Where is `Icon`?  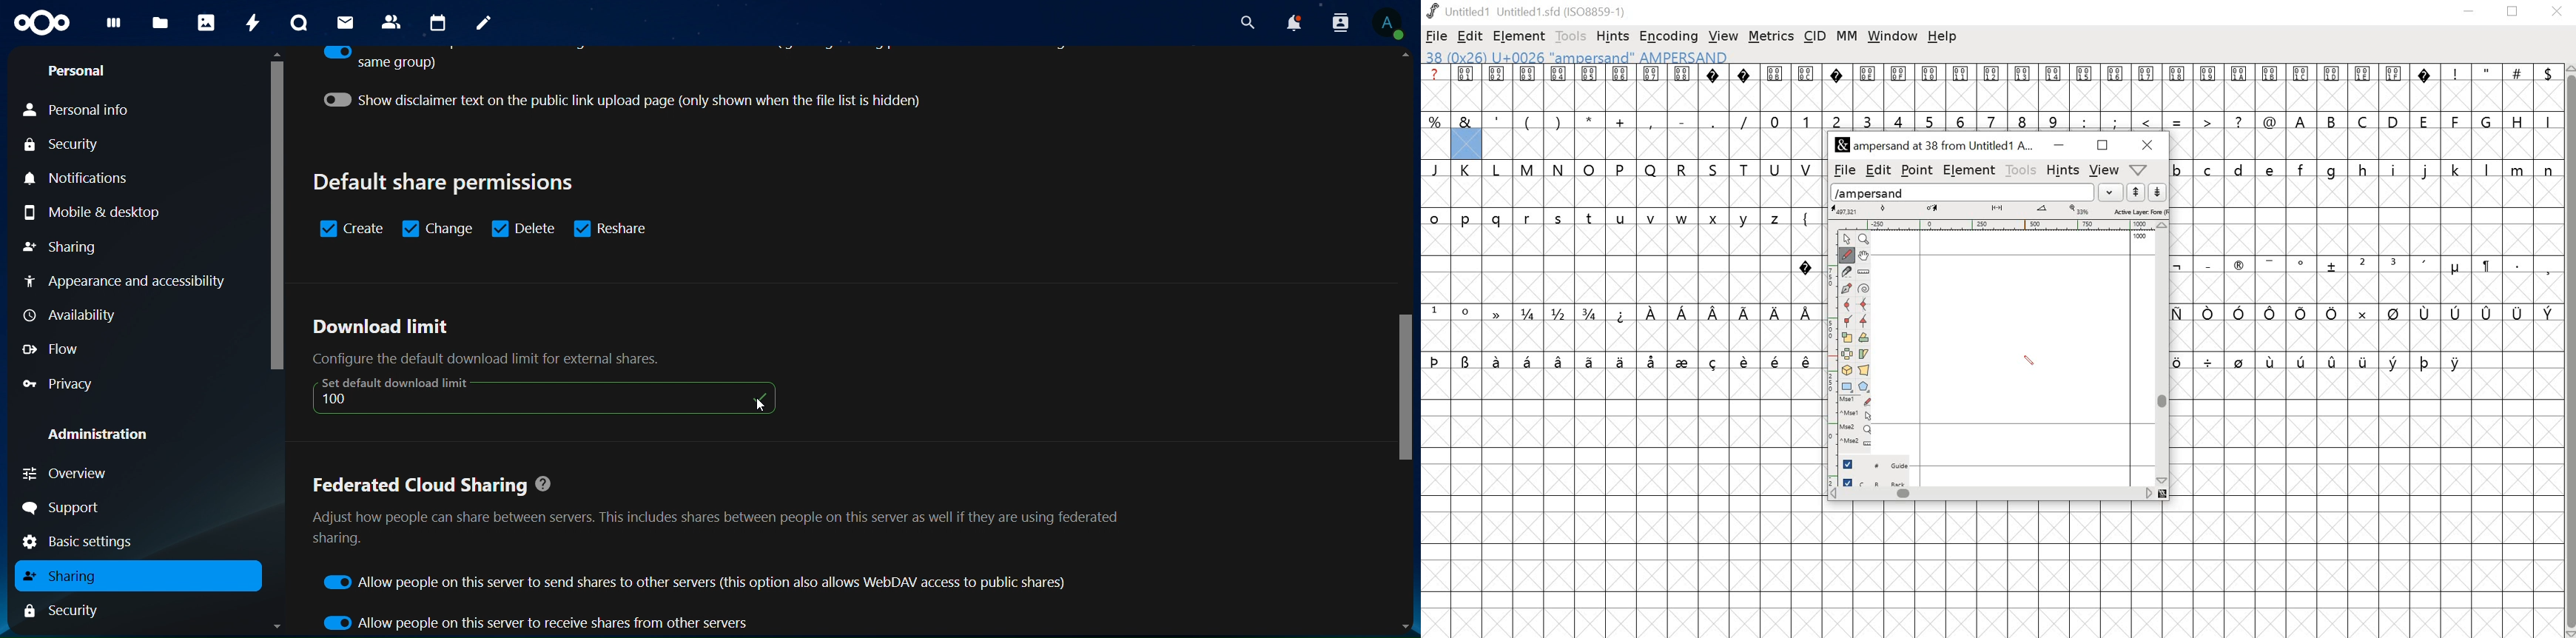 Icon is located at coordinates (44, 24).